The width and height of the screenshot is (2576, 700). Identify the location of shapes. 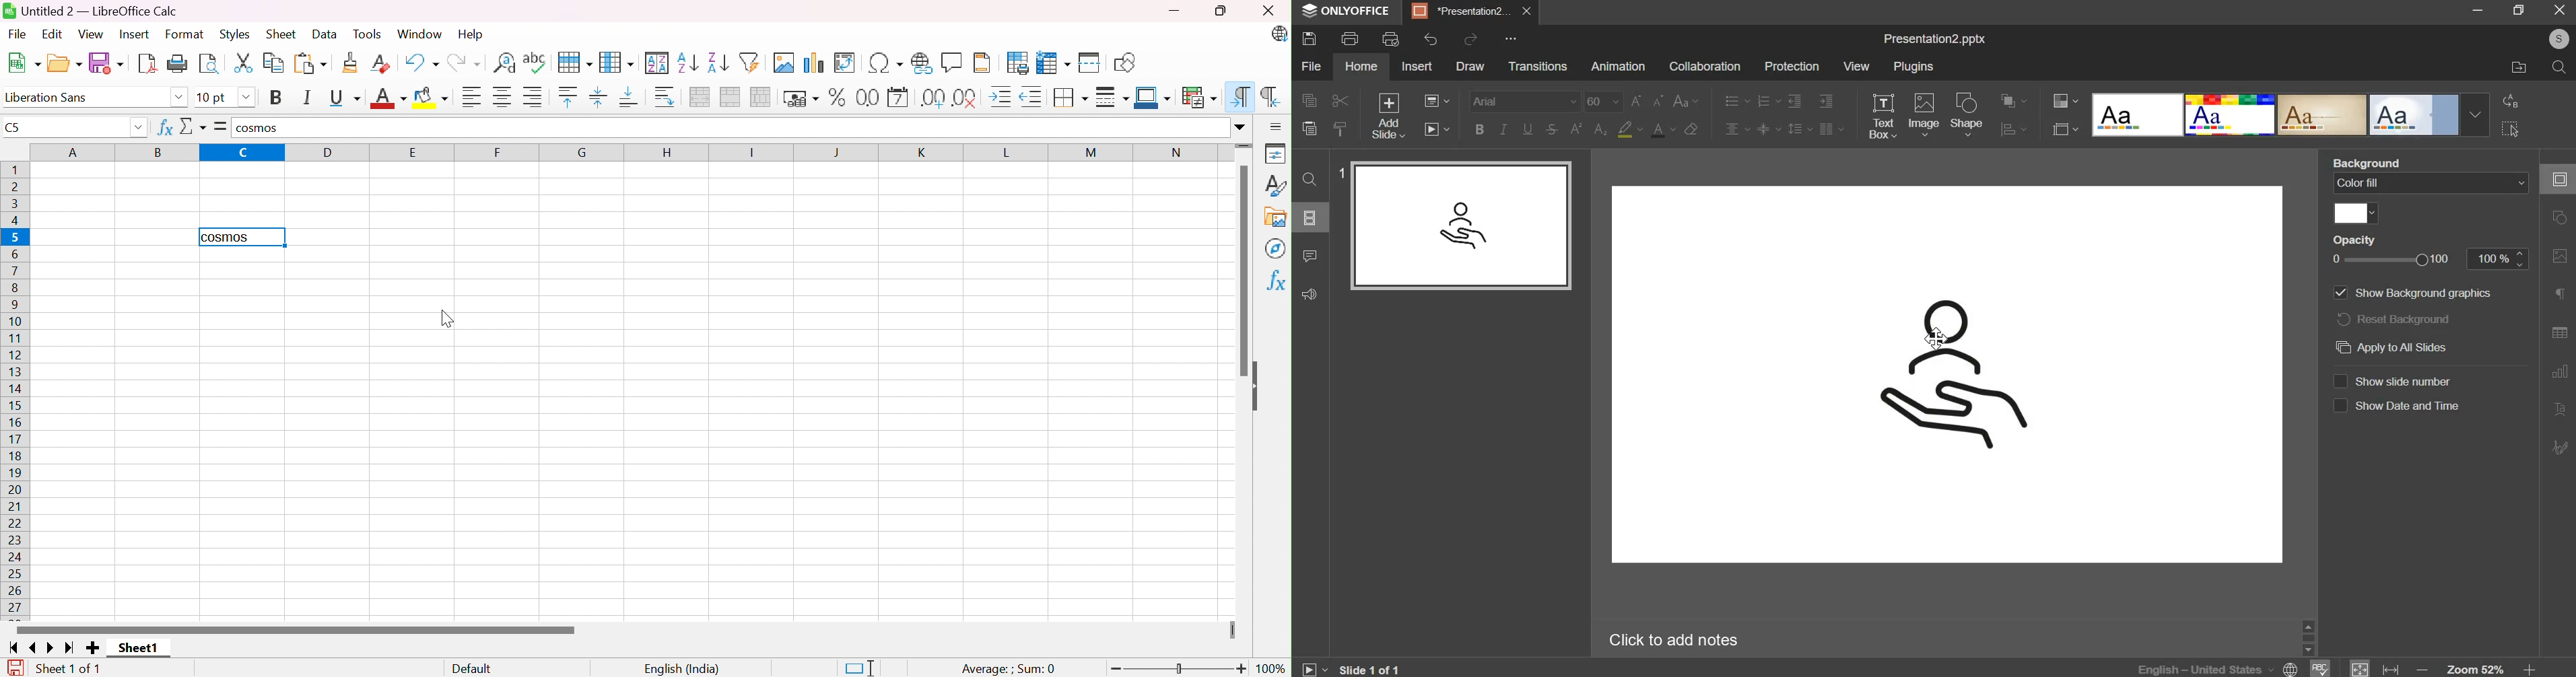
(1967, 114).